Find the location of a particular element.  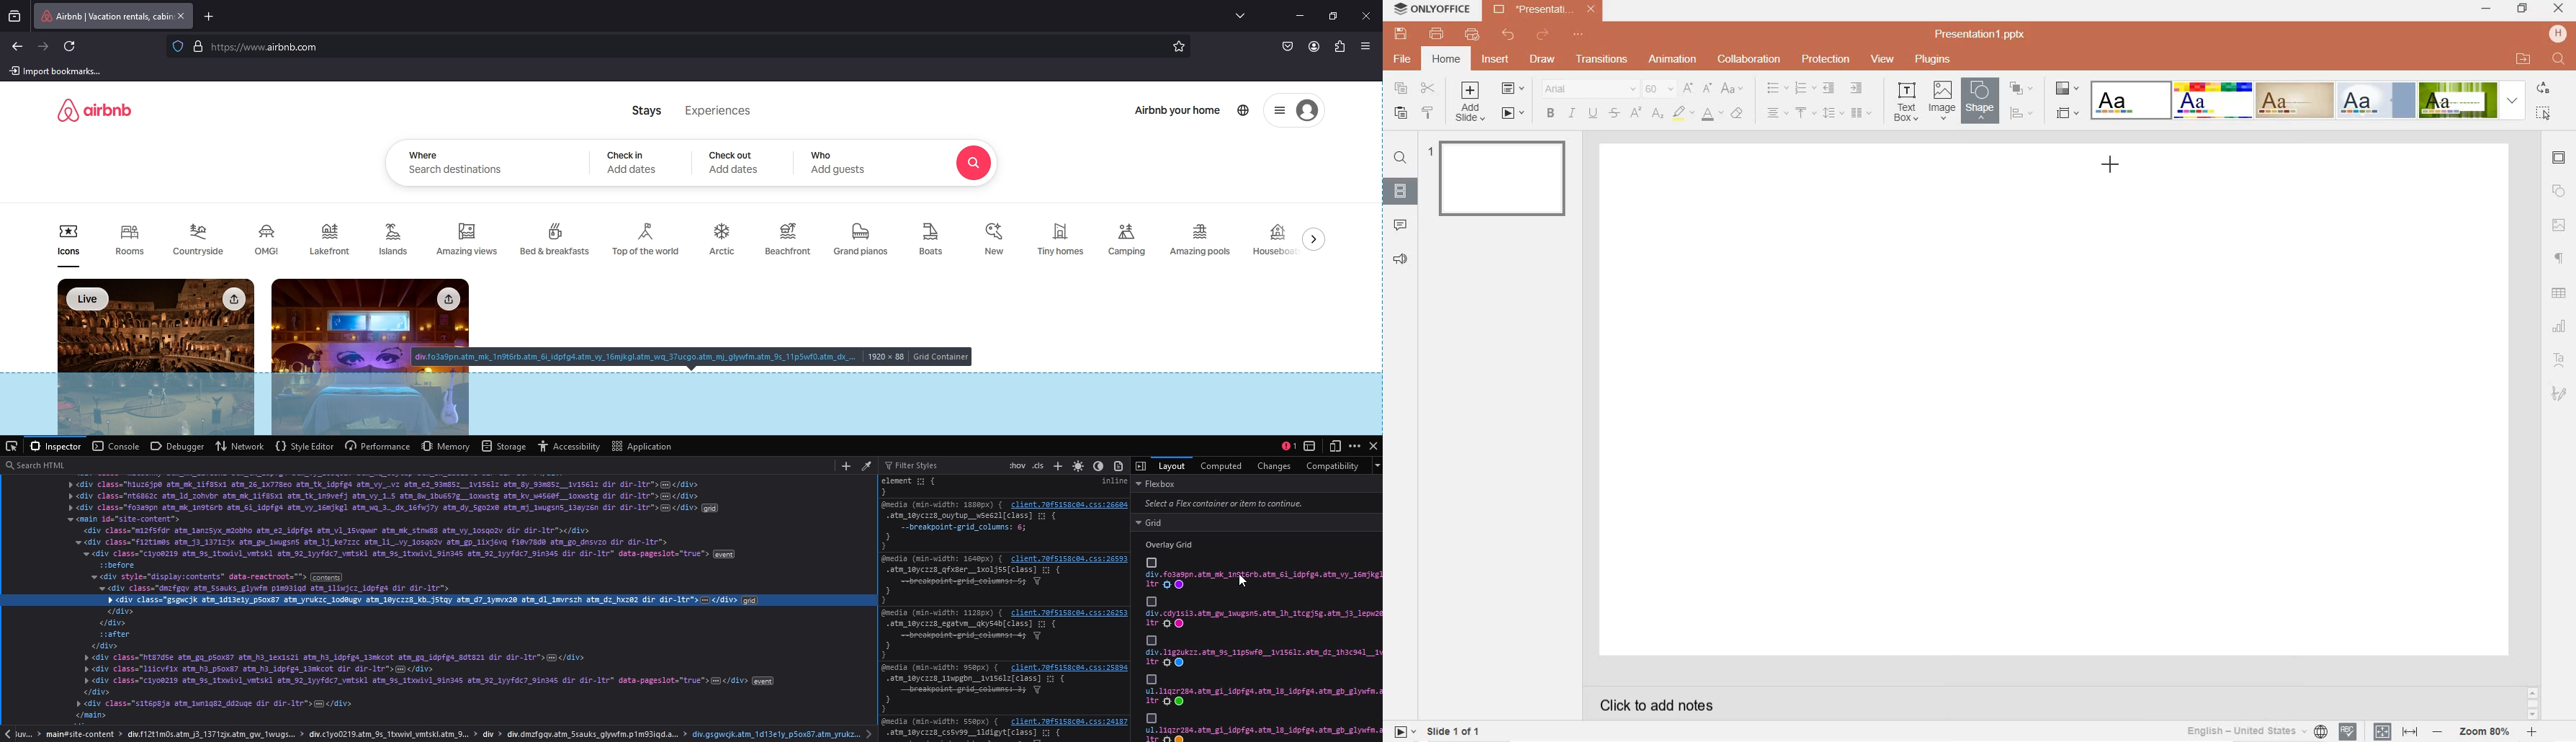

overlay grid is located at coordinates (1174, 545).